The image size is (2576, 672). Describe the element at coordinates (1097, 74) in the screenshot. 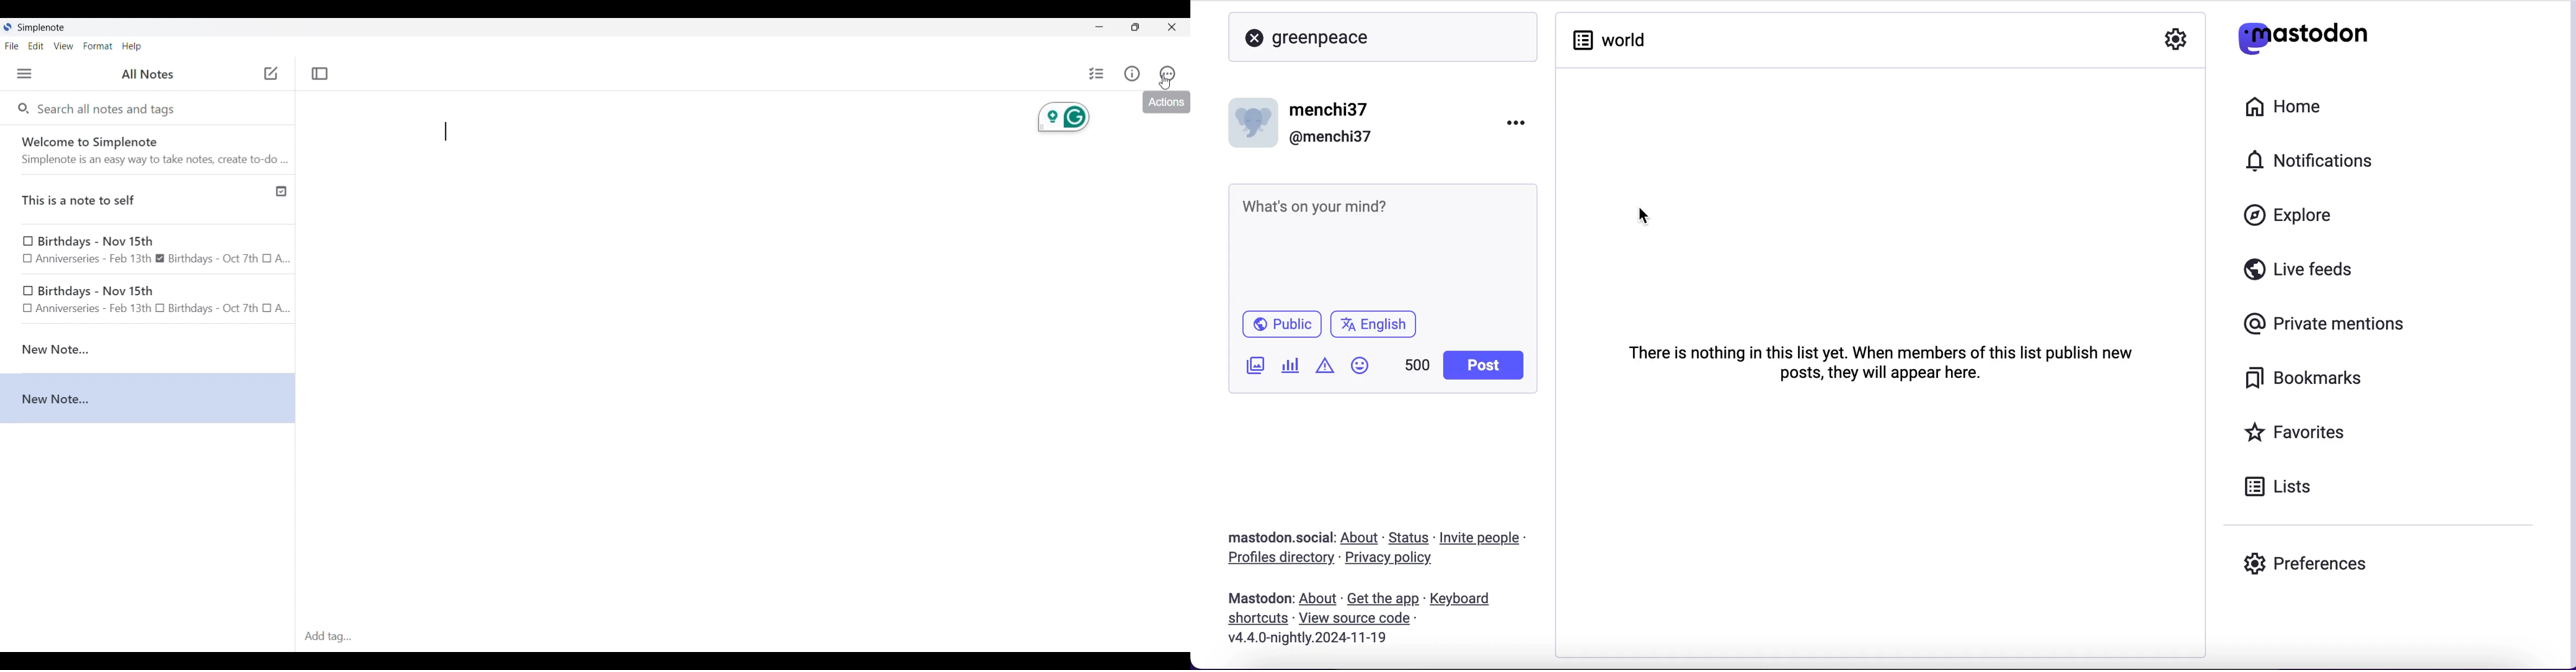

I see `Insert checklist` at that location.